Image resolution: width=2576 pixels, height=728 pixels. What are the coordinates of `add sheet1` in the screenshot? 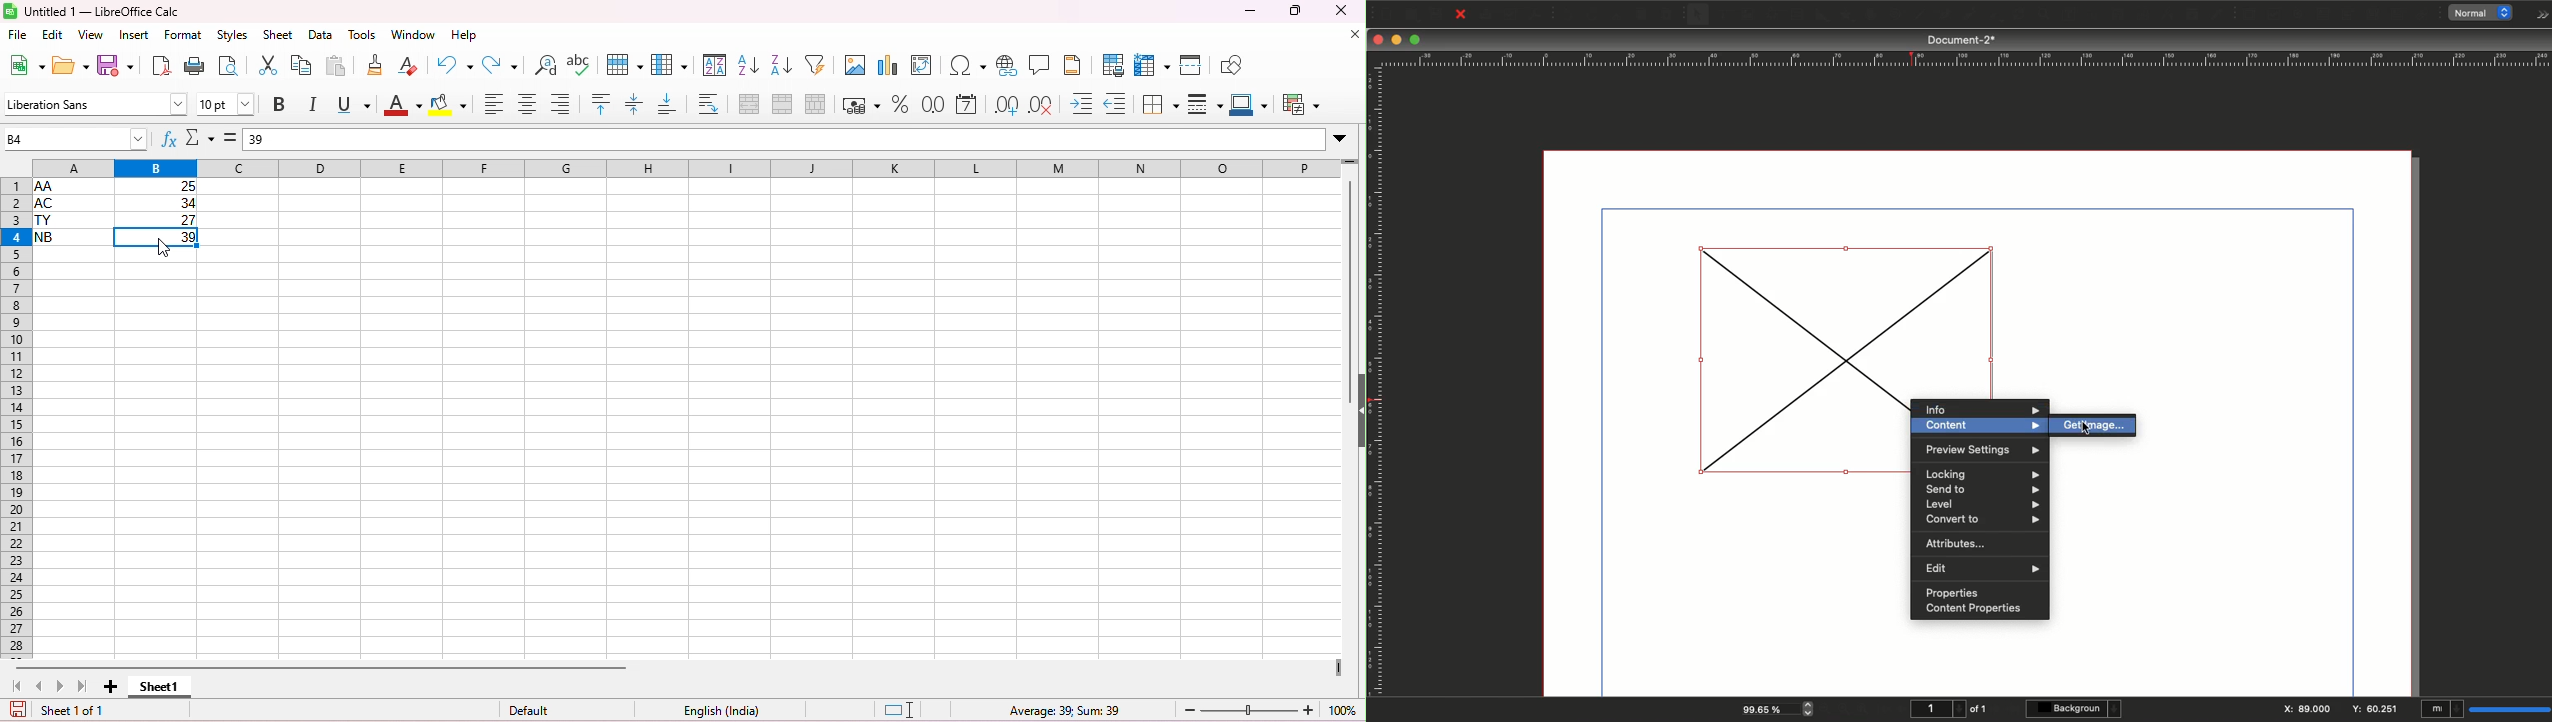 It's located at (108, 686).